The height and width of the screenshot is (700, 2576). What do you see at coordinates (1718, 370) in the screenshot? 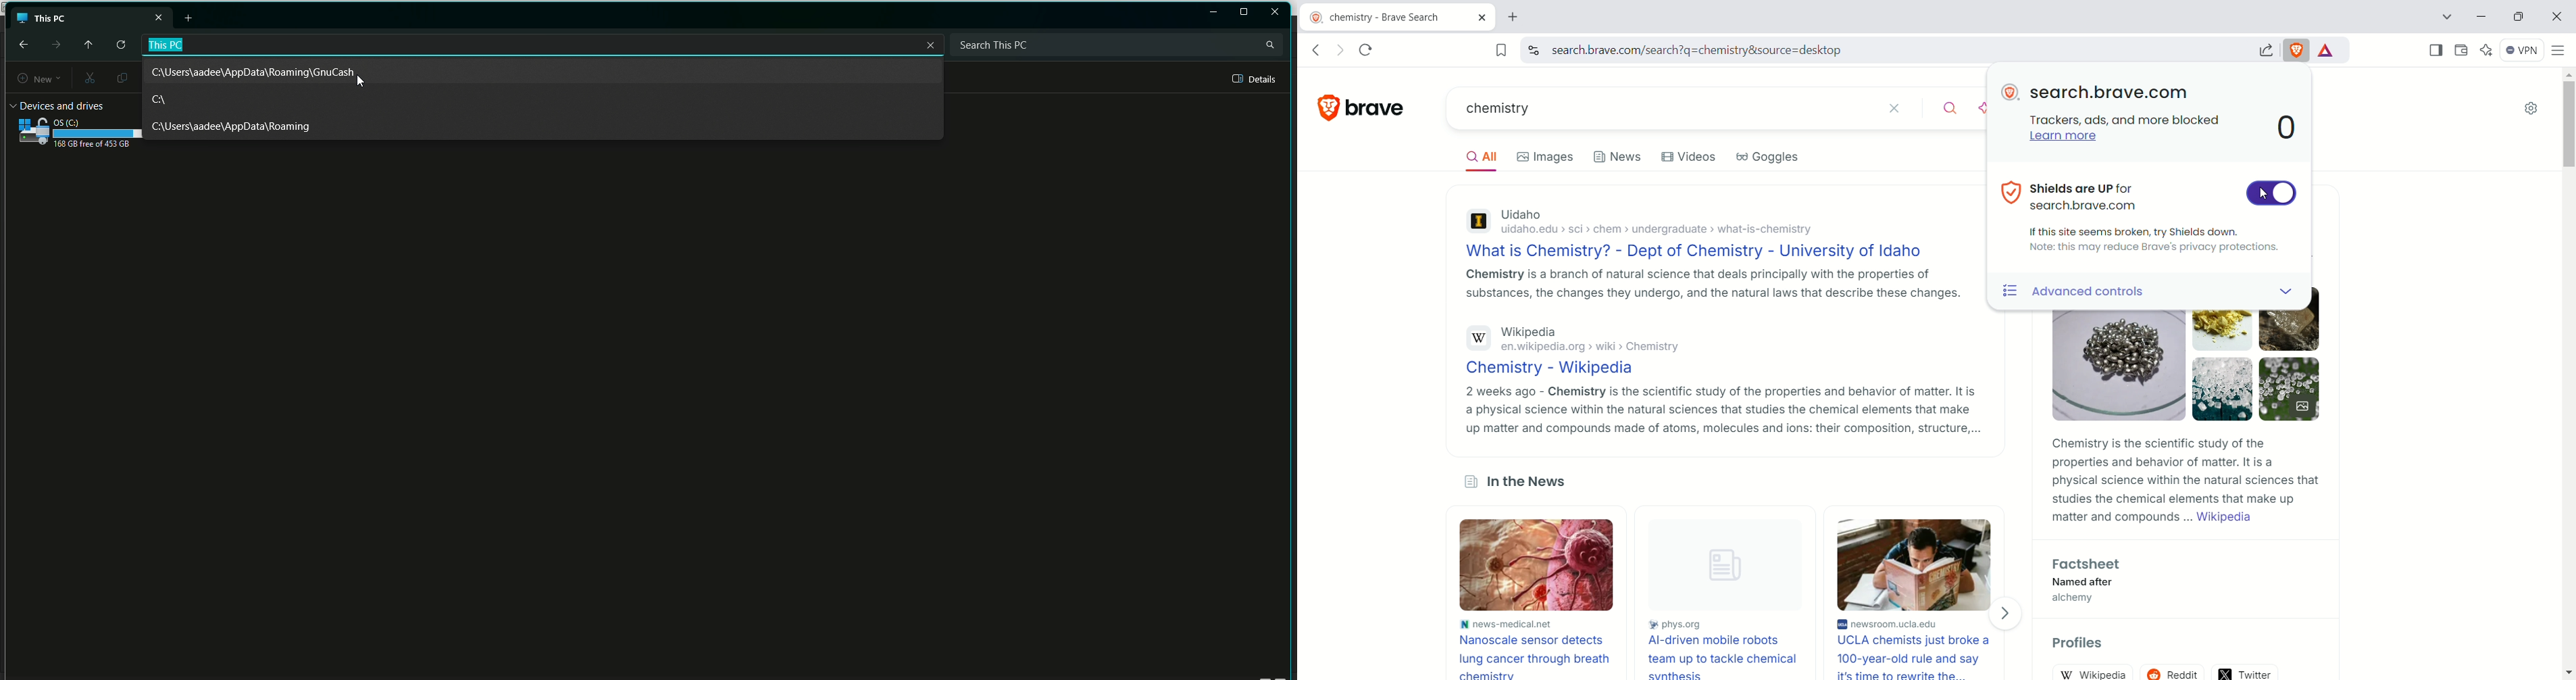
I see `Chemistry - Wikipedia` at bounding box center [1718, 370].